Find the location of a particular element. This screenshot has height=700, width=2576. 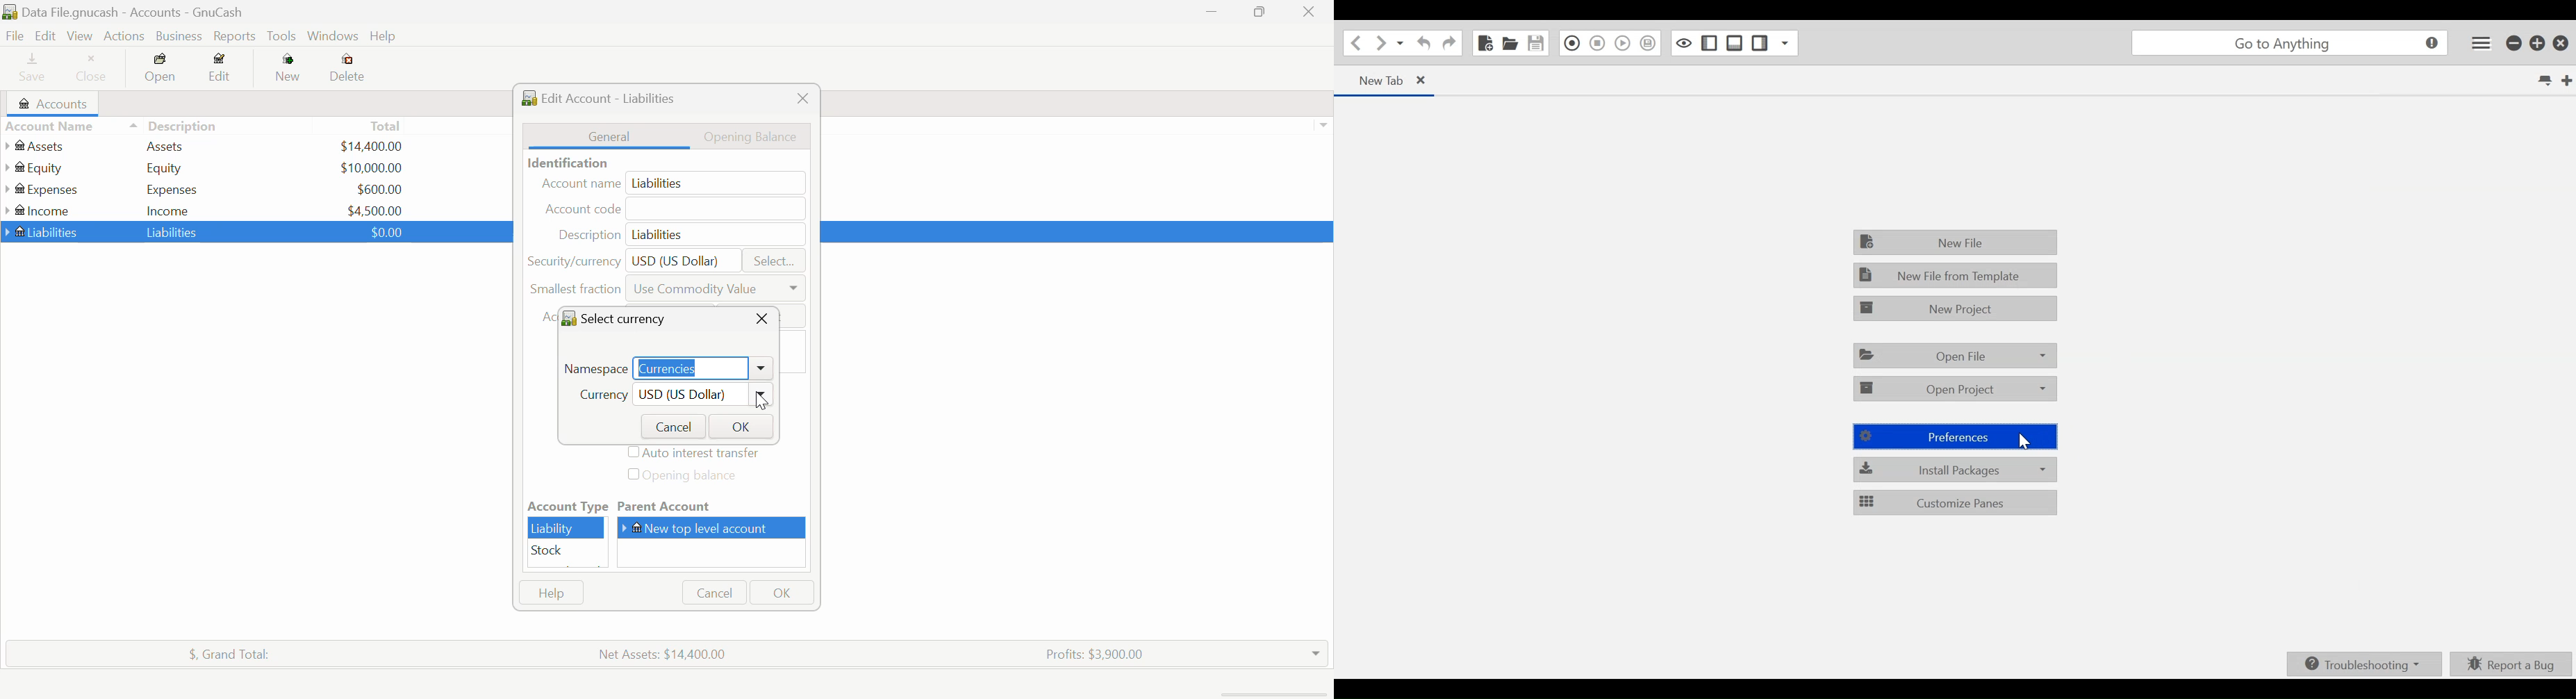

Equity Account is located at coordinates (38, 165).